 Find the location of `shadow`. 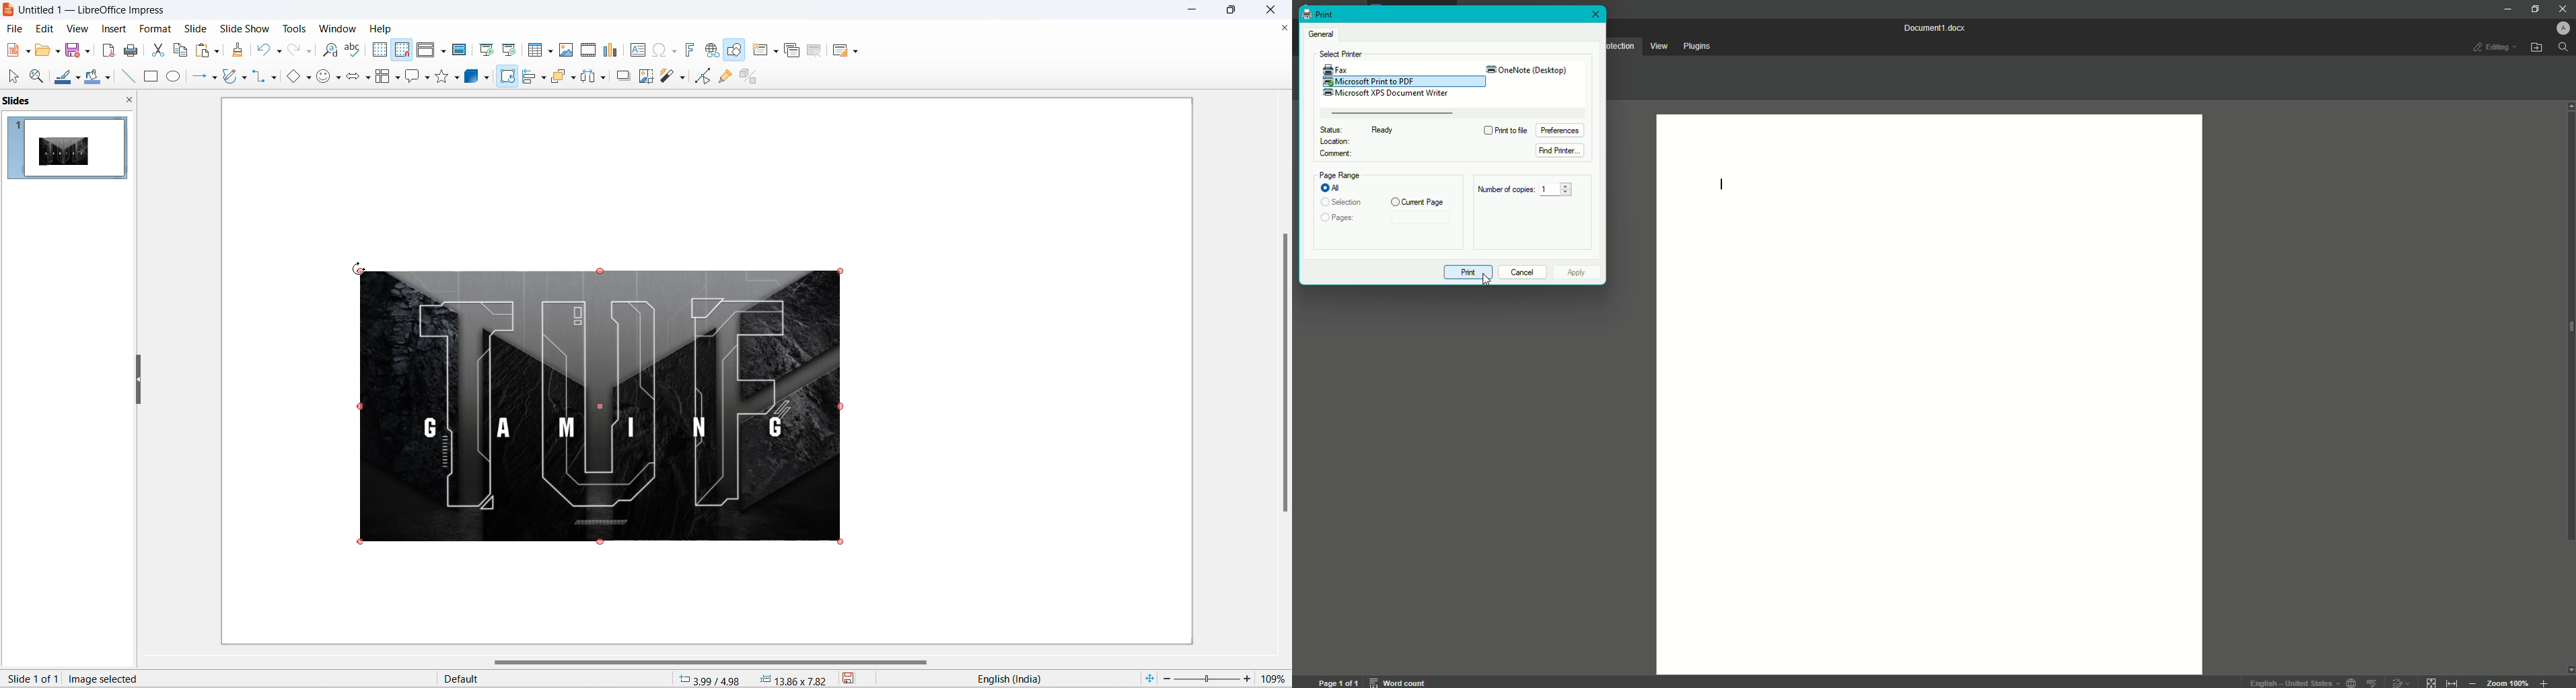

shadow is located at coordinates (624, 75).